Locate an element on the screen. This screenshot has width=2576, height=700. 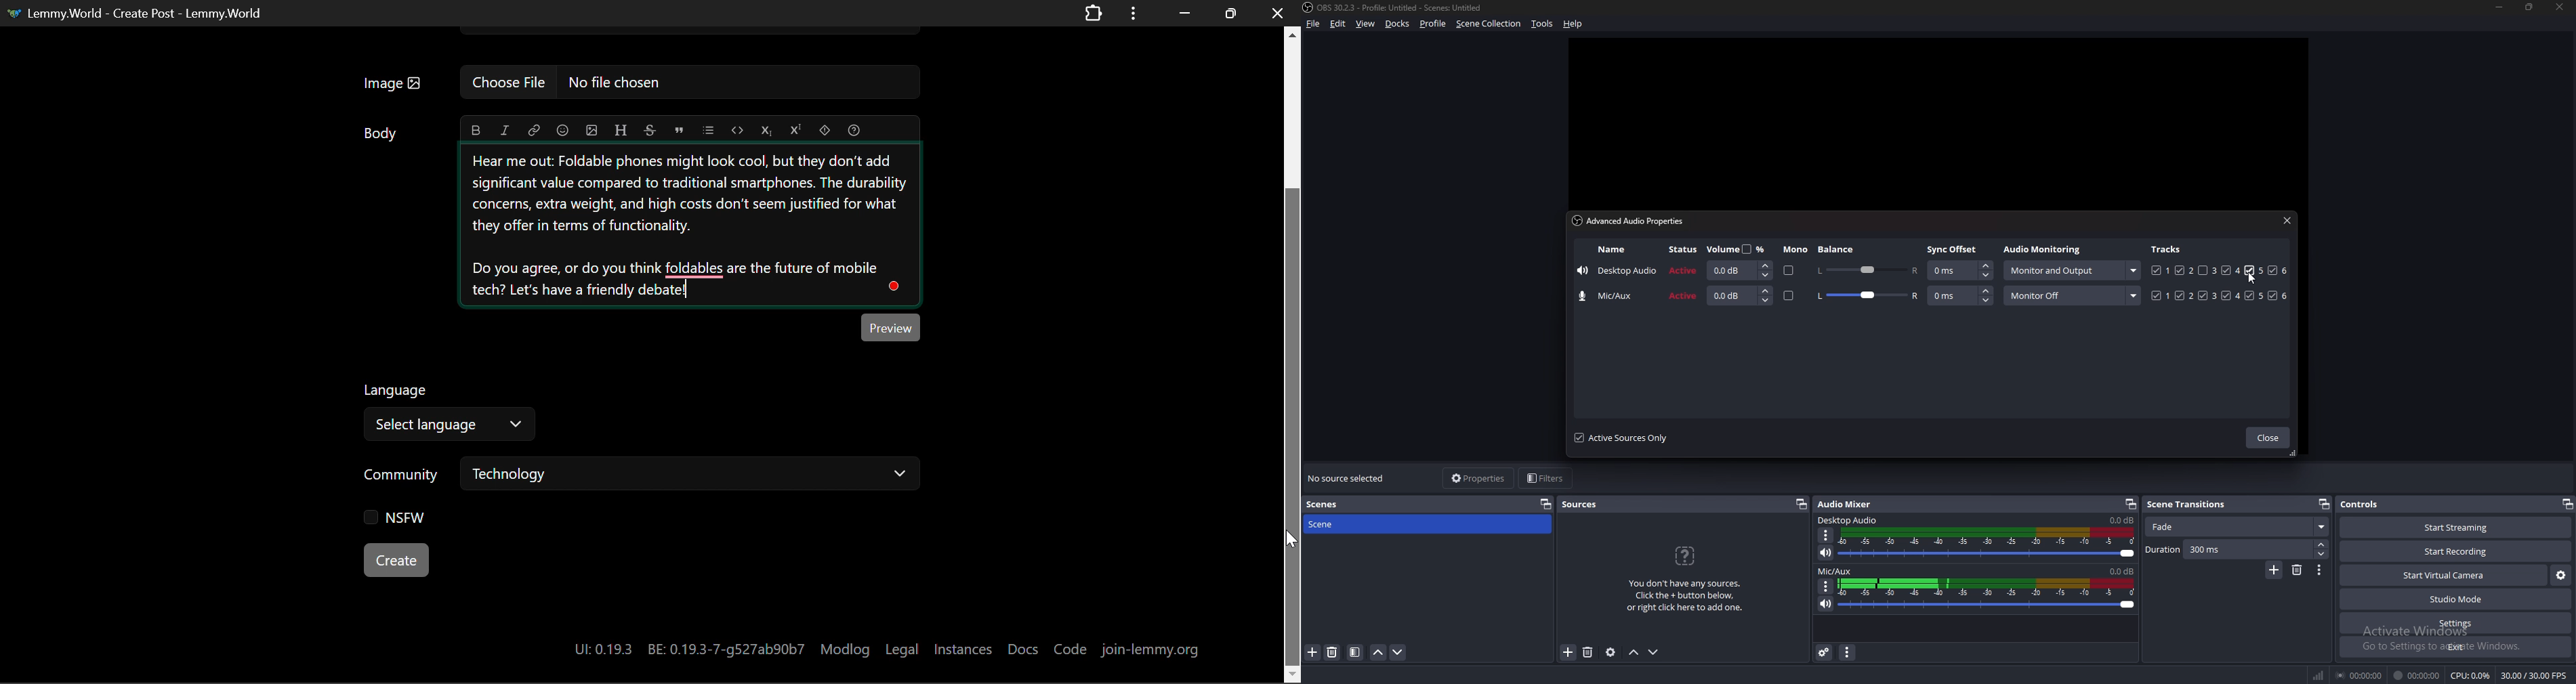
stuatus is located at coordinates (1685, 250).